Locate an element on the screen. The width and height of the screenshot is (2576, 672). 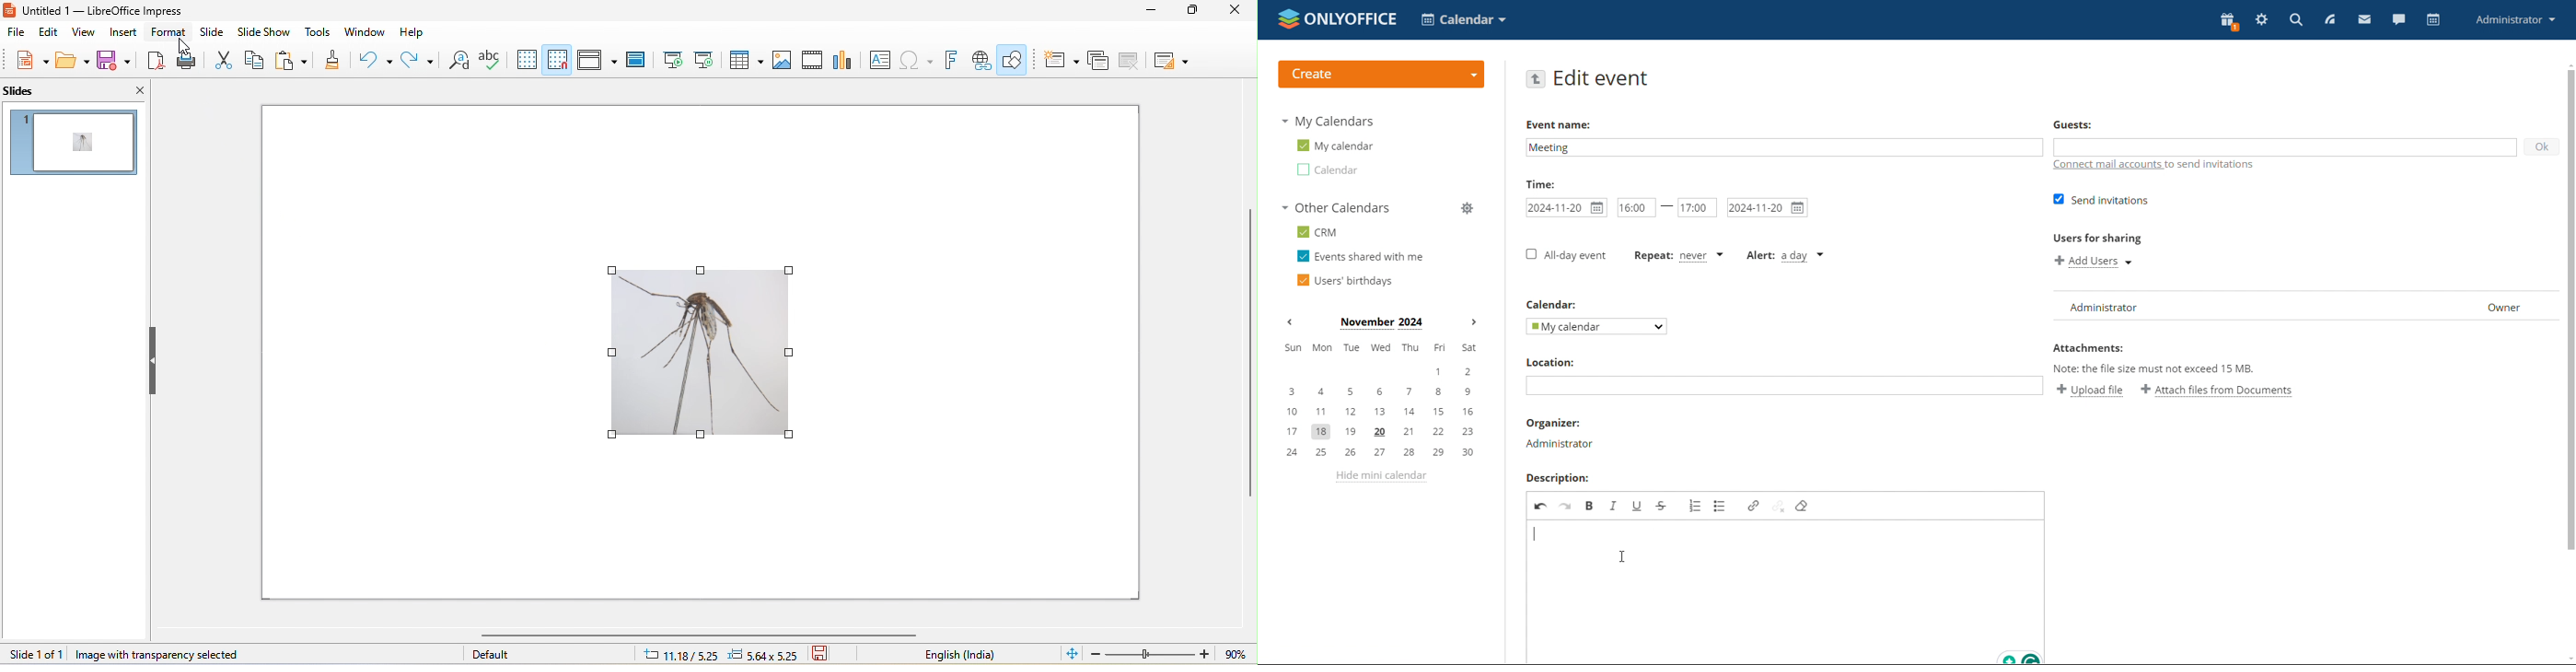
view is located at coordinates (85, 32).